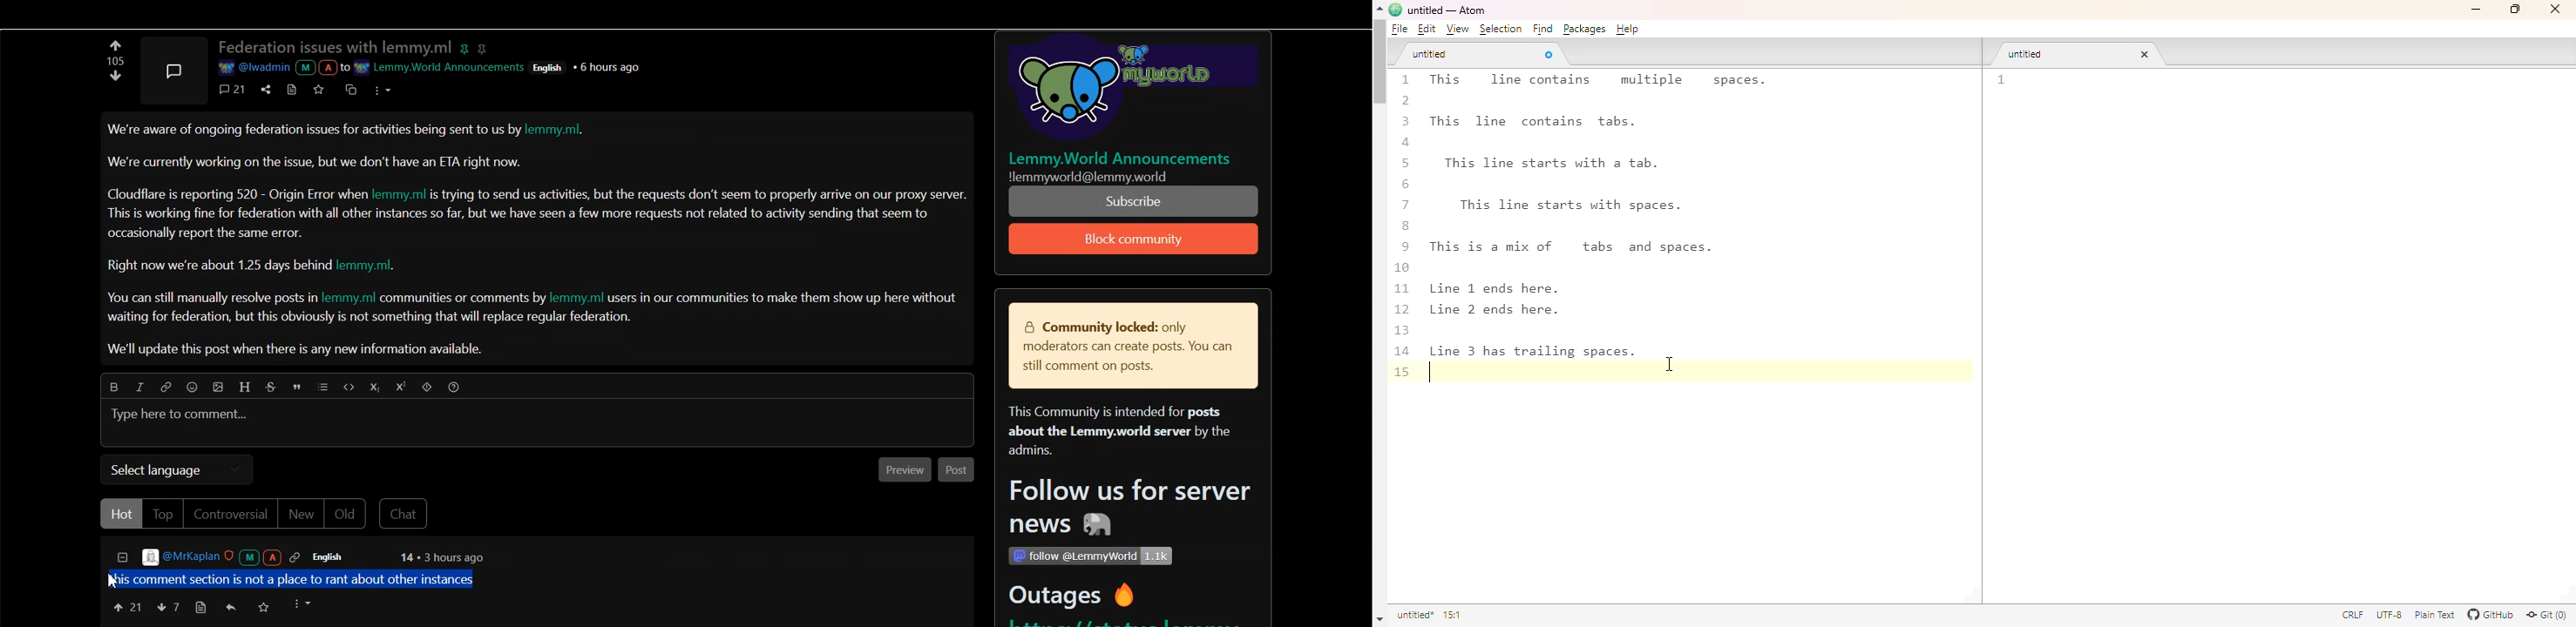  I want to click on Hyperlink, so click(166, 387).